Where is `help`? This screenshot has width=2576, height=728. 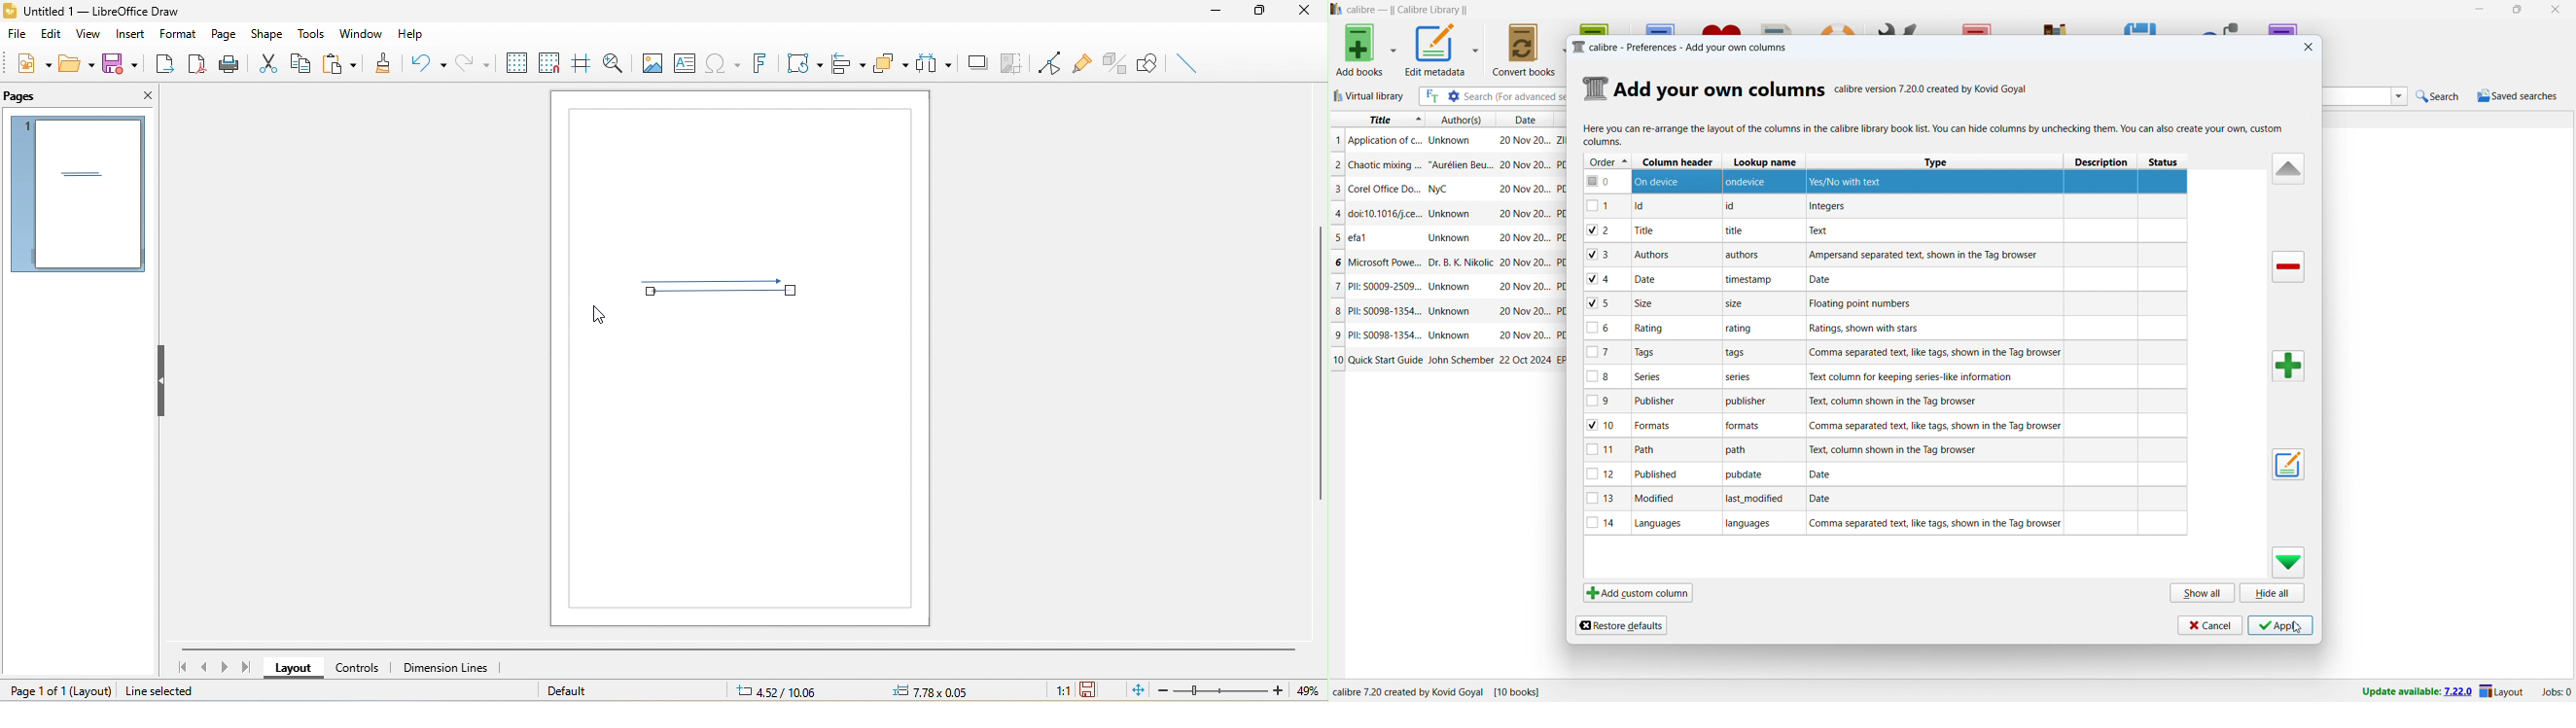
help is located at coordinates (418, 35).